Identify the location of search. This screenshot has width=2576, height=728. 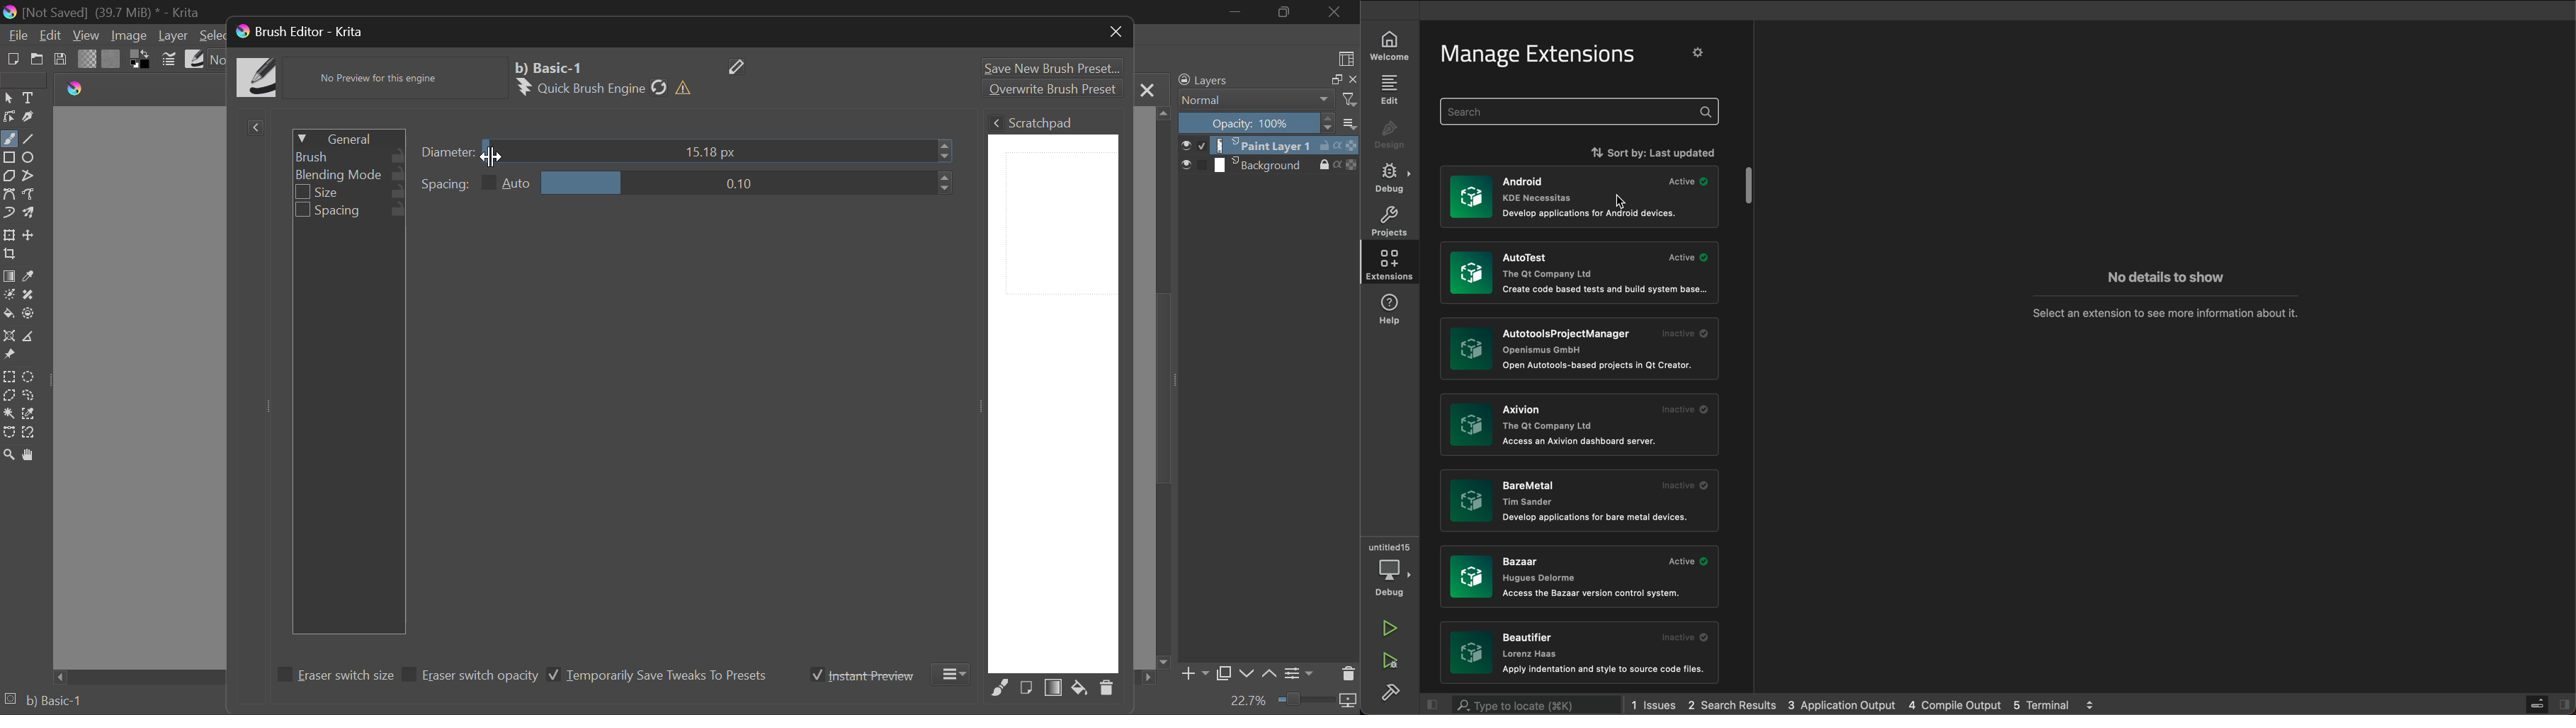
(1511, 705).